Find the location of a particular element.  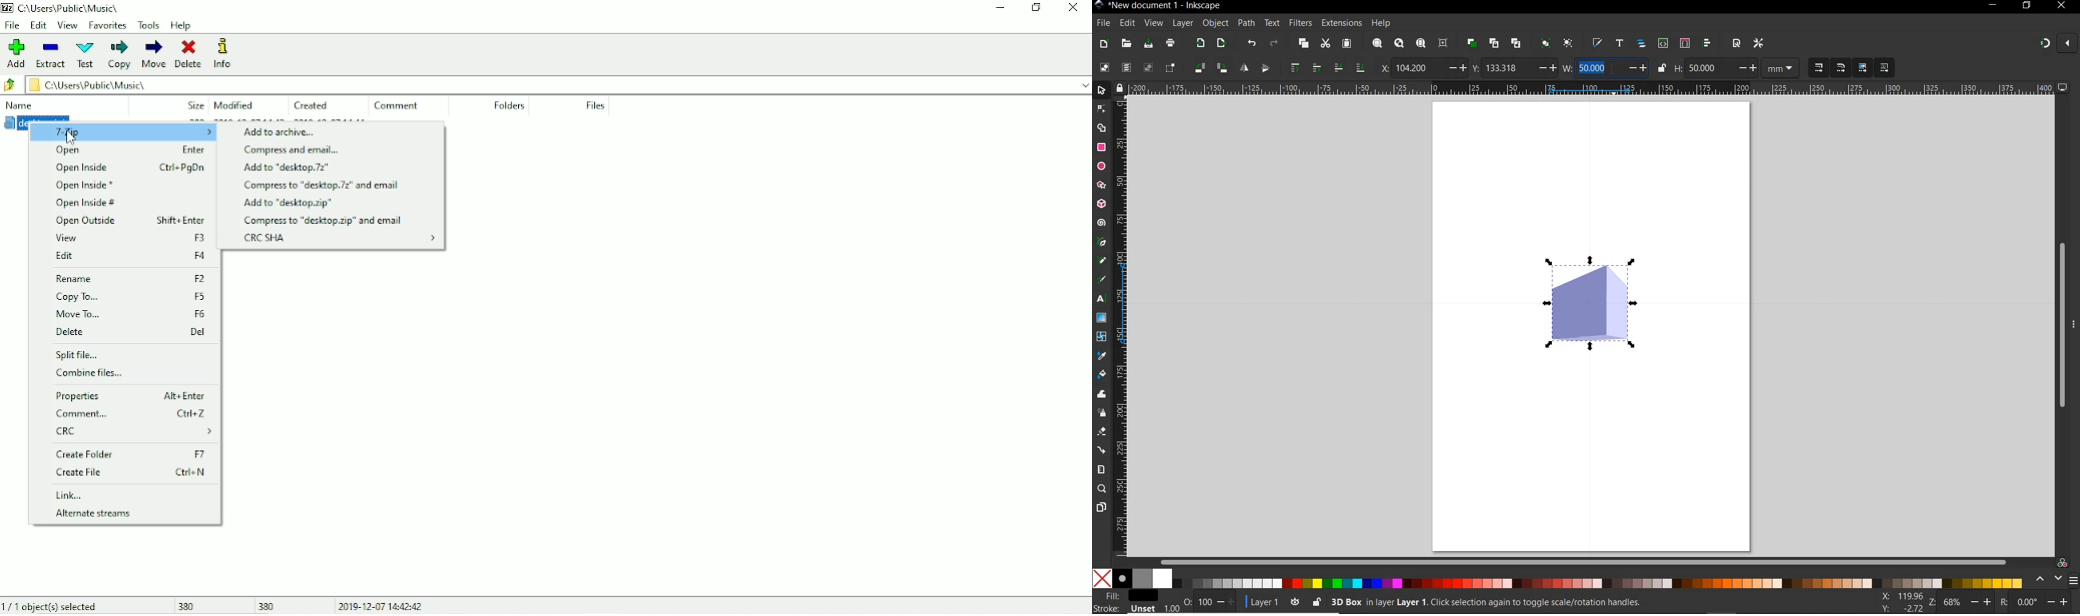

133 is located at coordinates (1508, 68).